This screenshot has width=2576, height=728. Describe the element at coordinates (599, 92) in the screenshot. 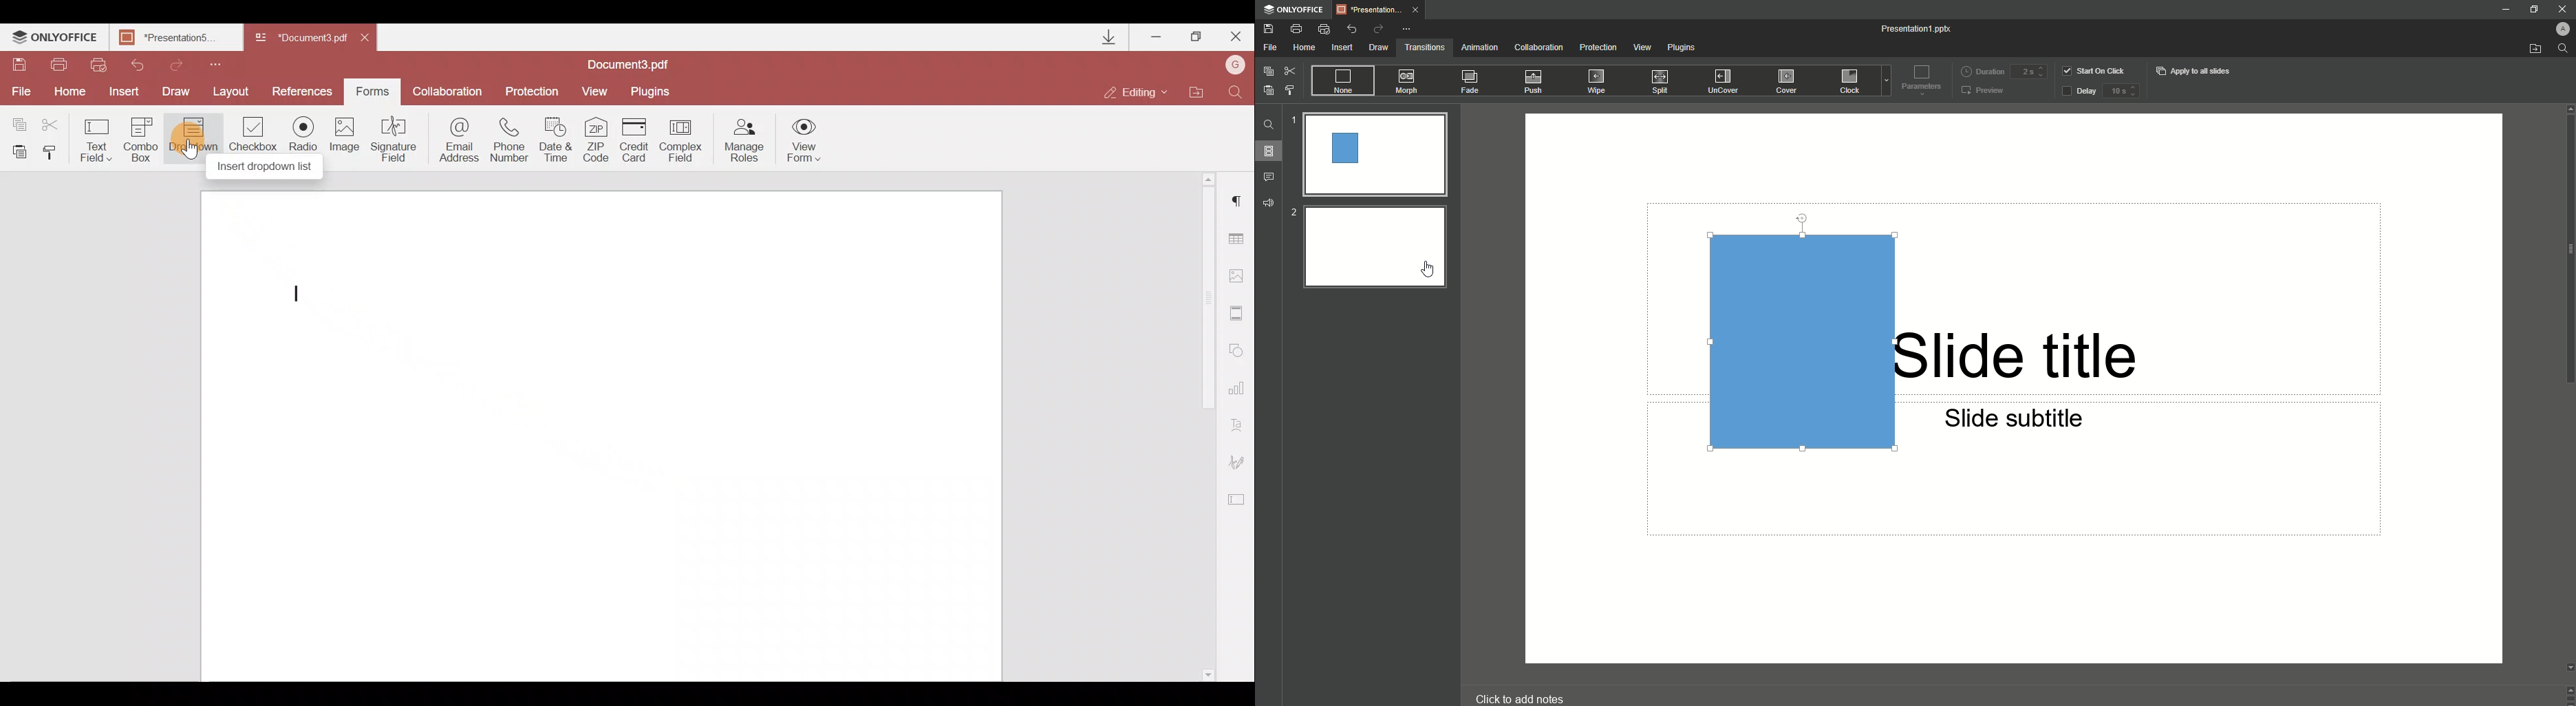

I see `View` at that location.